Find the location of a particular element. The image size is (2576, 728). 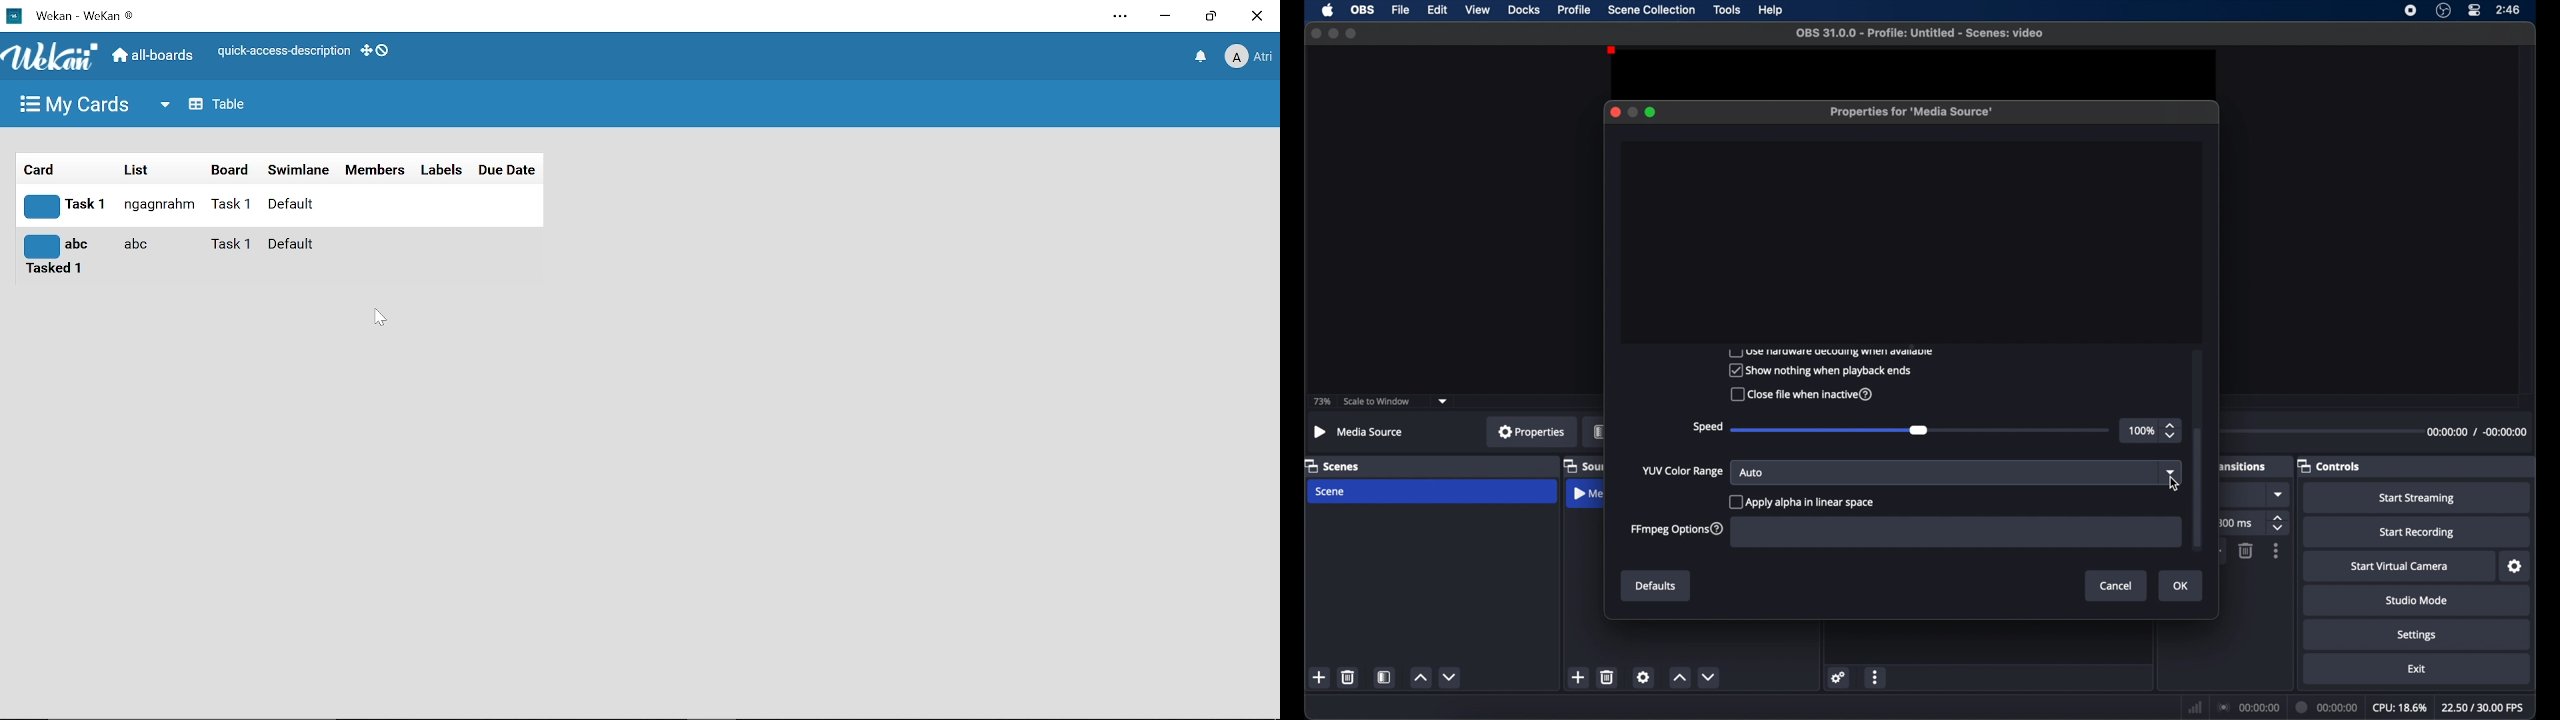

duration is located at coordinates (2477, 431).